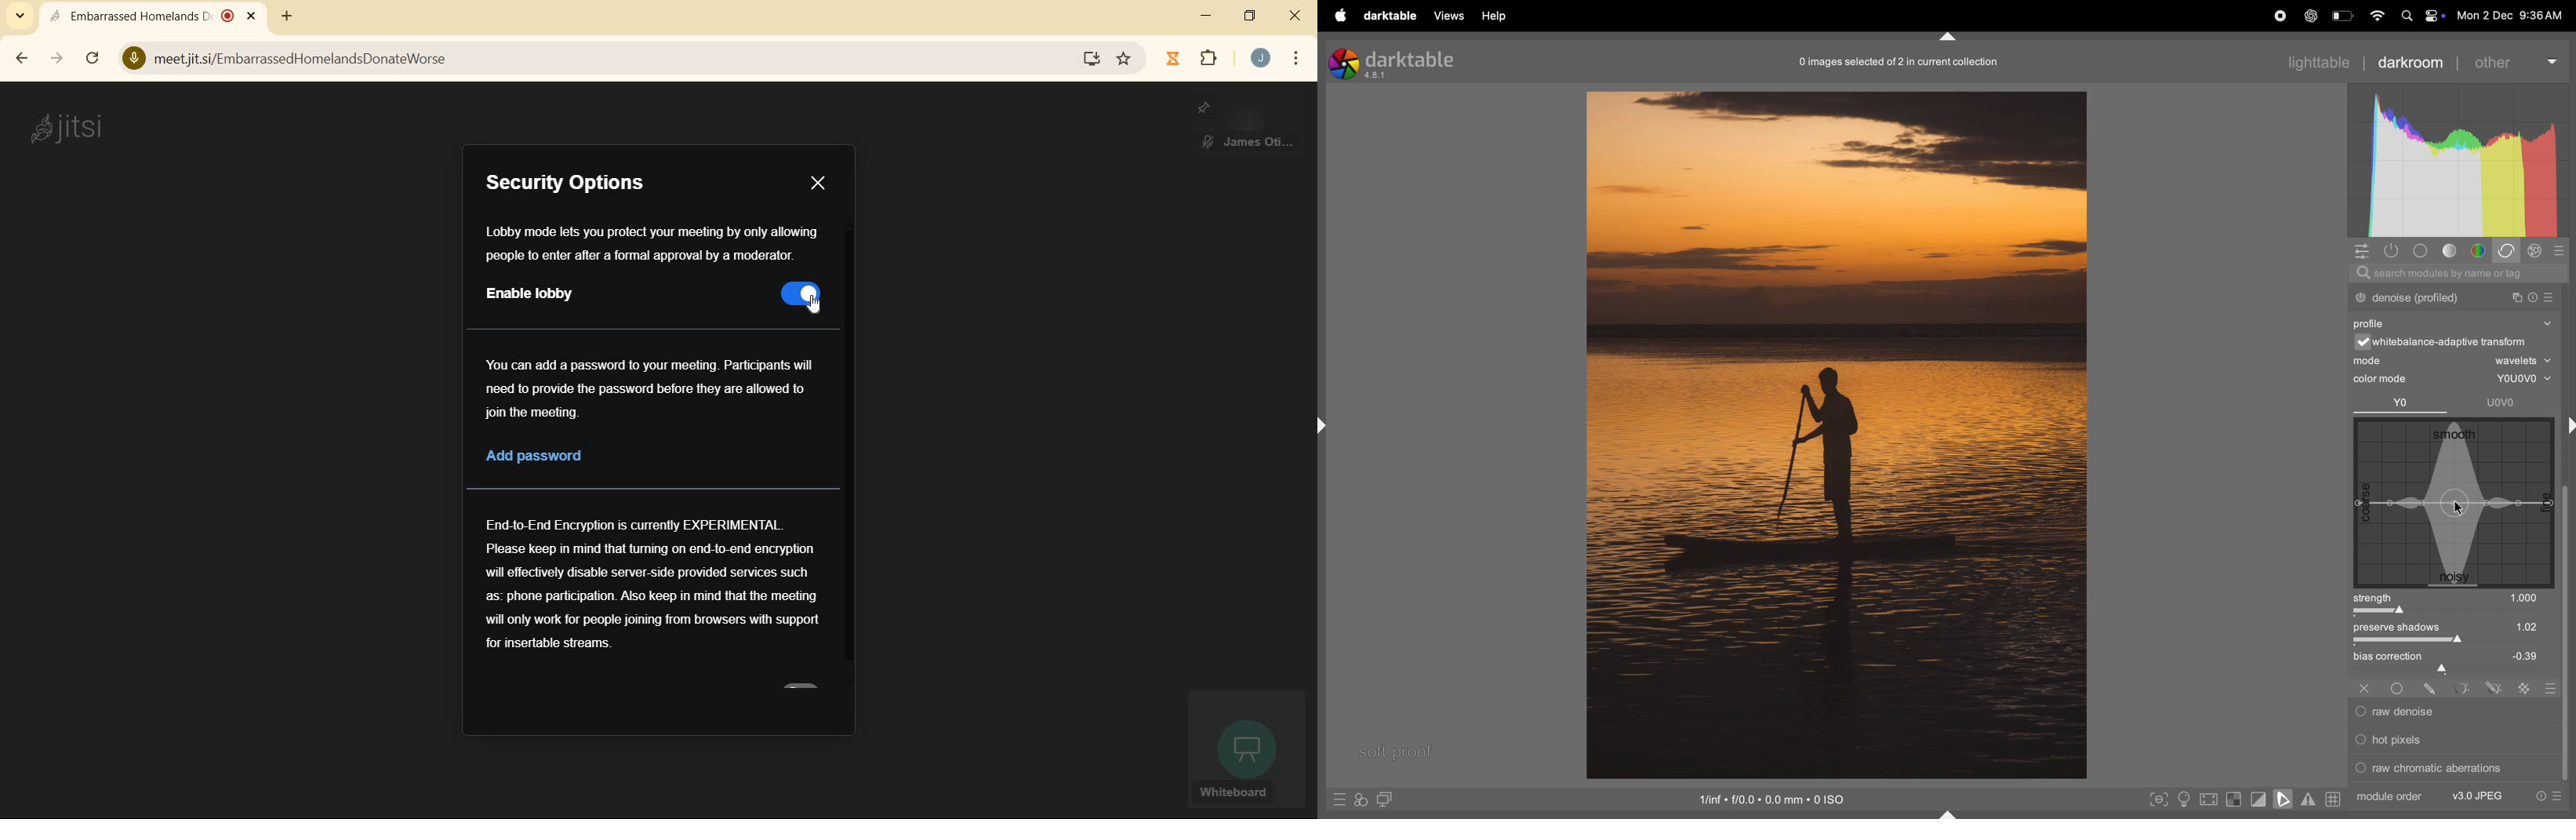 This screenshot has width=2576, height=840. What do you see at coordinates (2511, 627) in the screenshot?
I see `1.02` at bounding box center [2511, 627].